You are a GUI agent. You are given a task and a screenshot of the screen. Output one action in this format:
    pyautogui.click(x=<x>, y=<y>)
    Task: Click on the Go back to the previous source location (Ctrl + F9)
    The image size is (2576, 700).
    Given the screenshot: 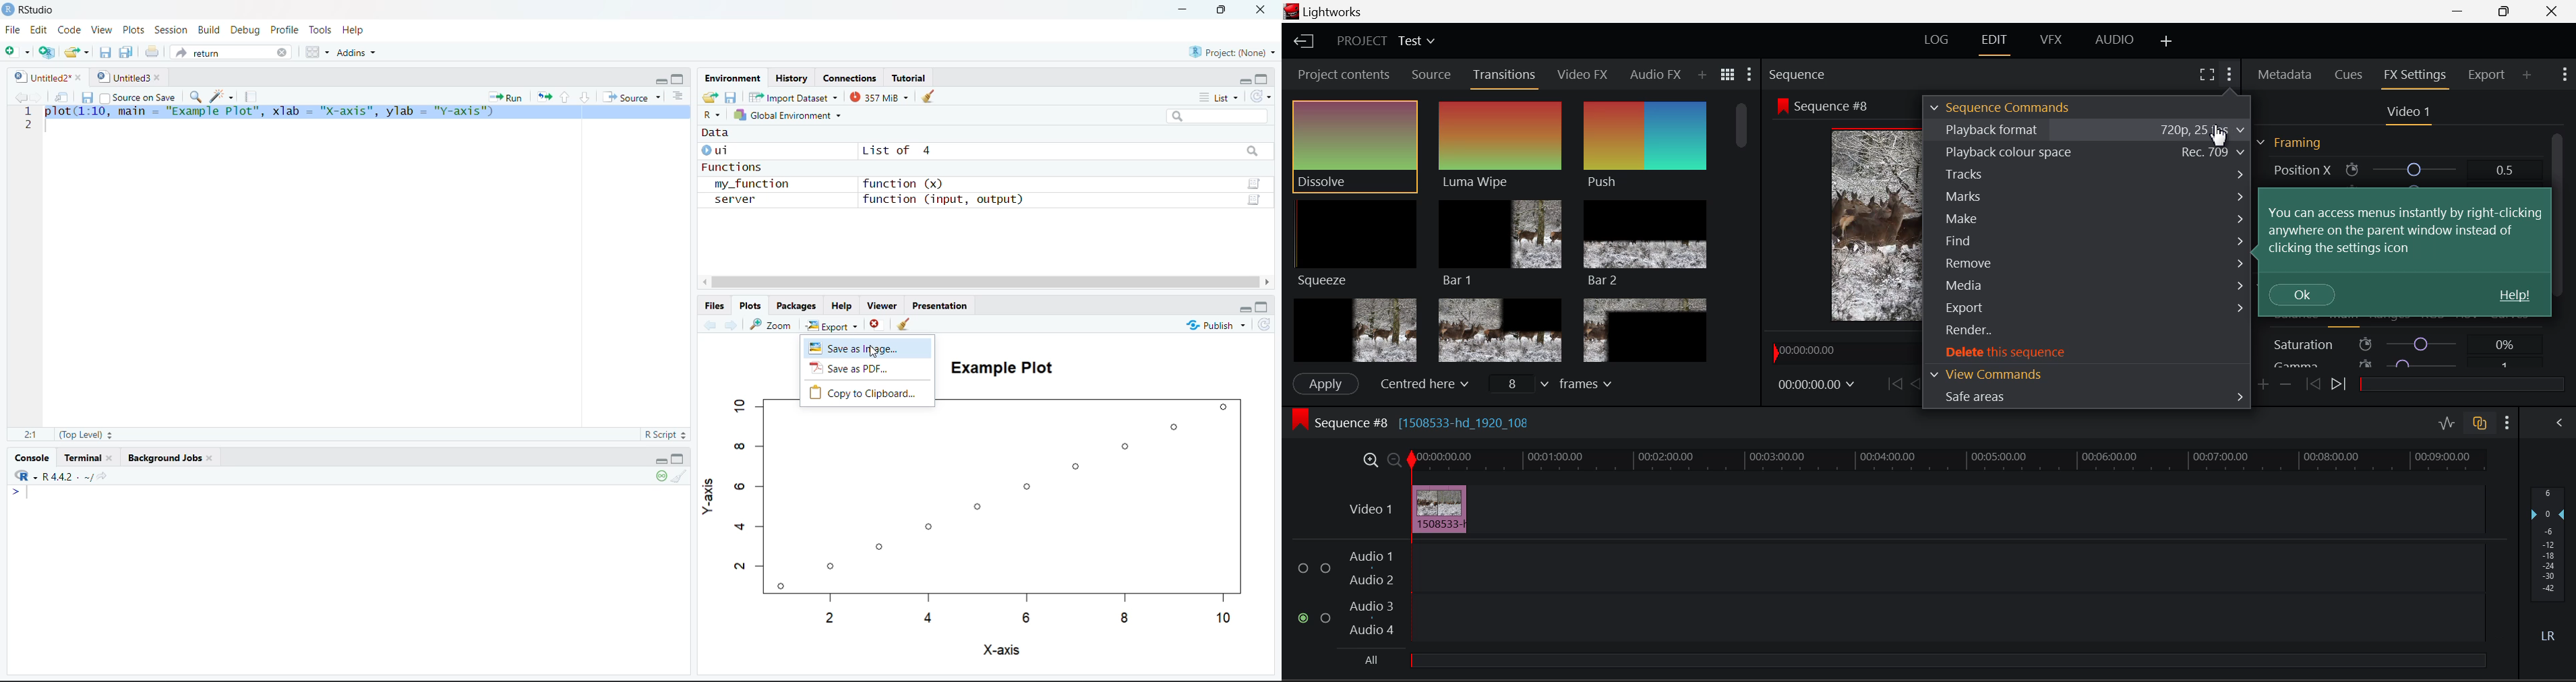 What is the action you would take?
    pyautogui.click(x=709, y=324)
    